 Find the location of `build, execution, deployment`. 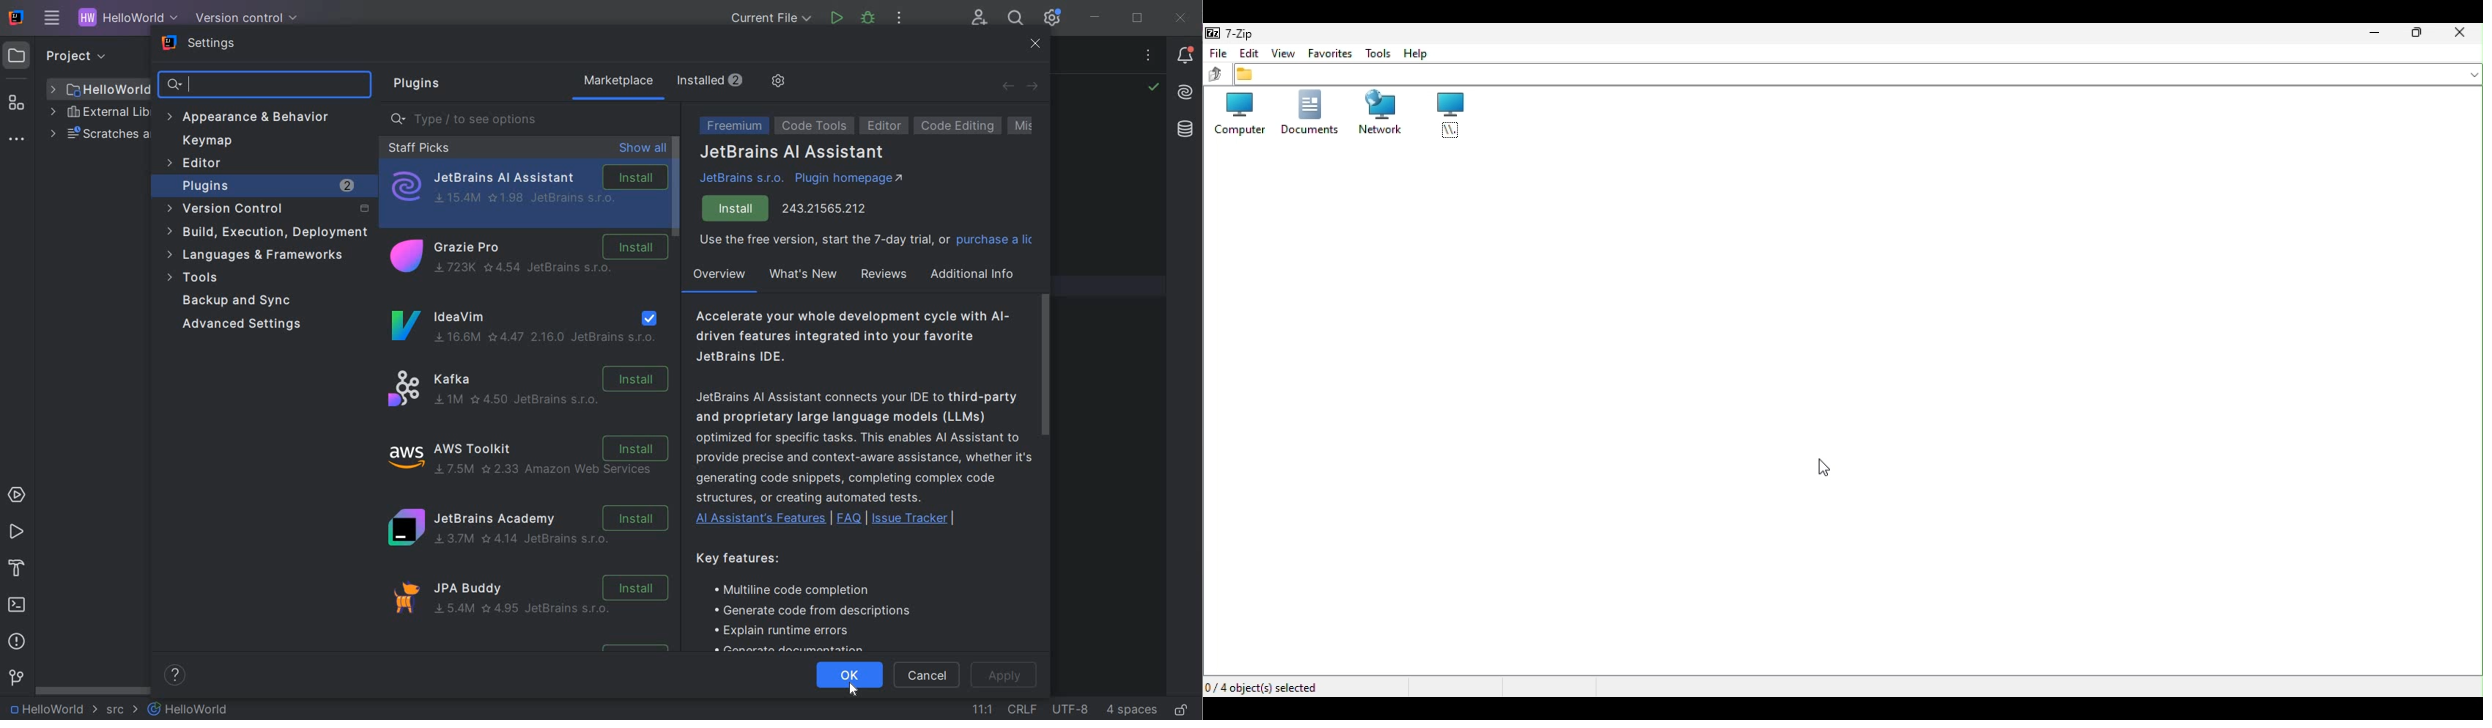

build, execution, deployment is located at coordinates (266, 232).